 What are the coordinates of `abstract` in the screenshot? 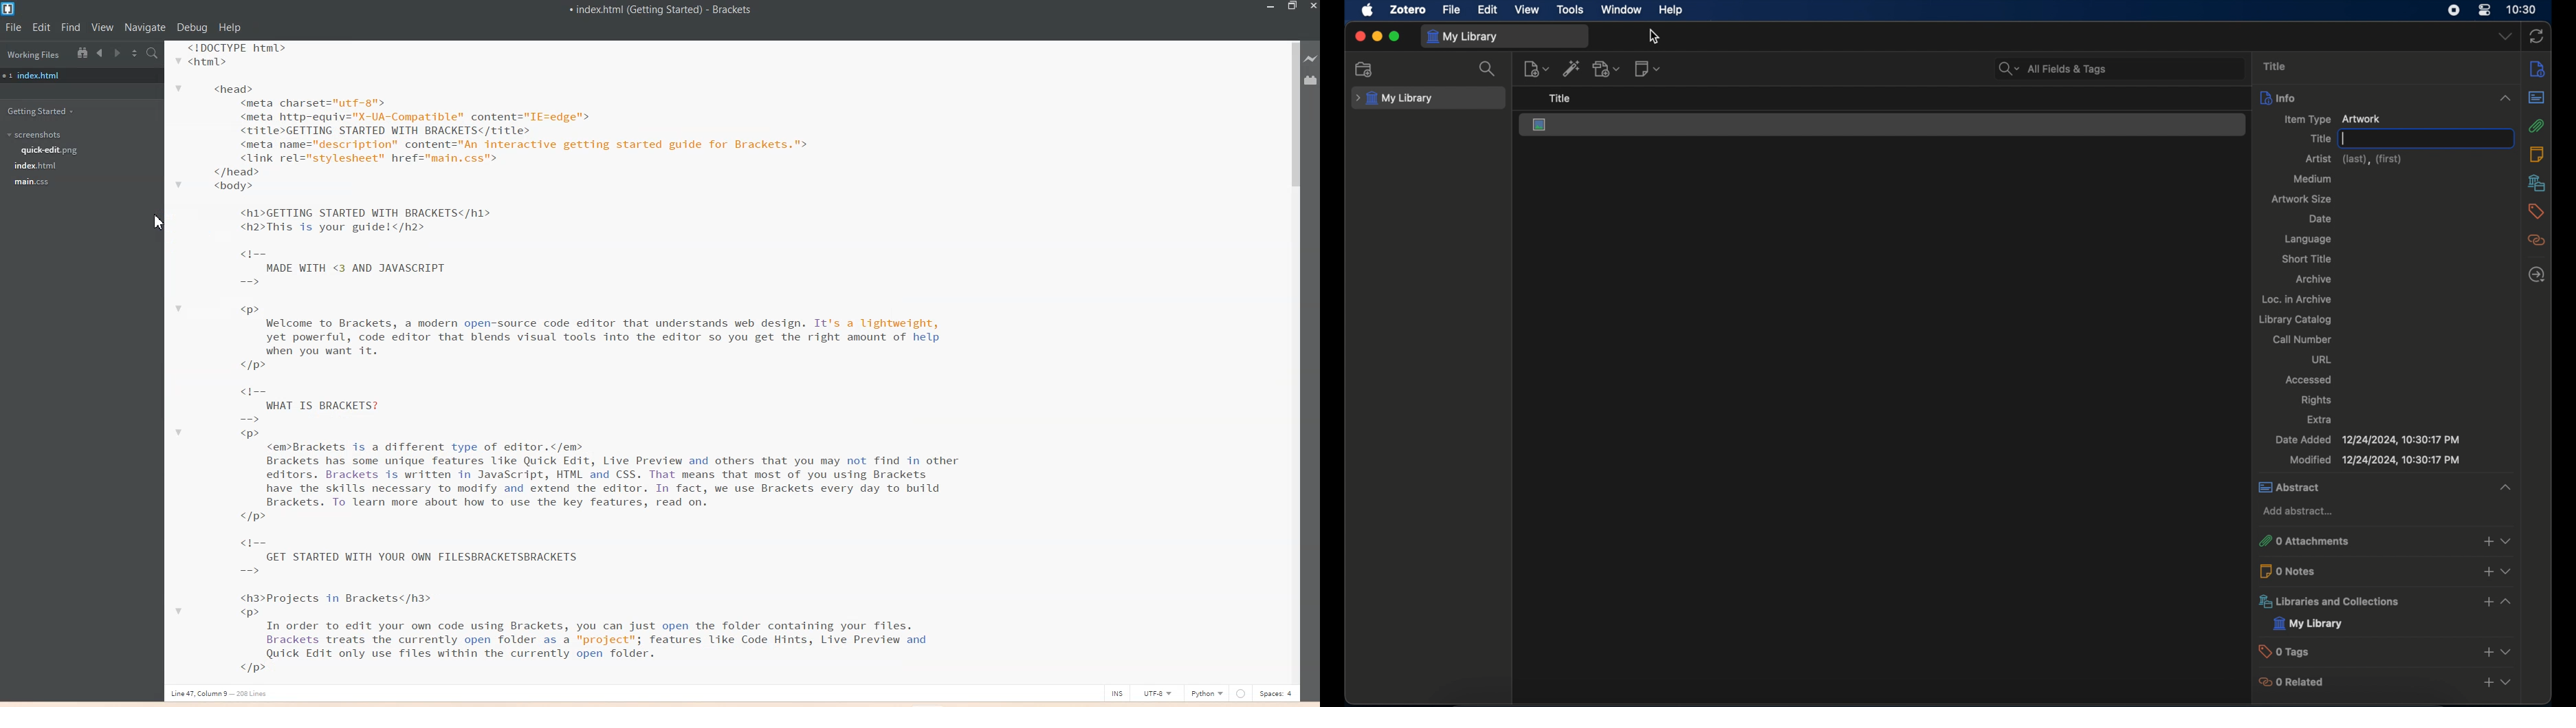 It's located at (2537, 98).